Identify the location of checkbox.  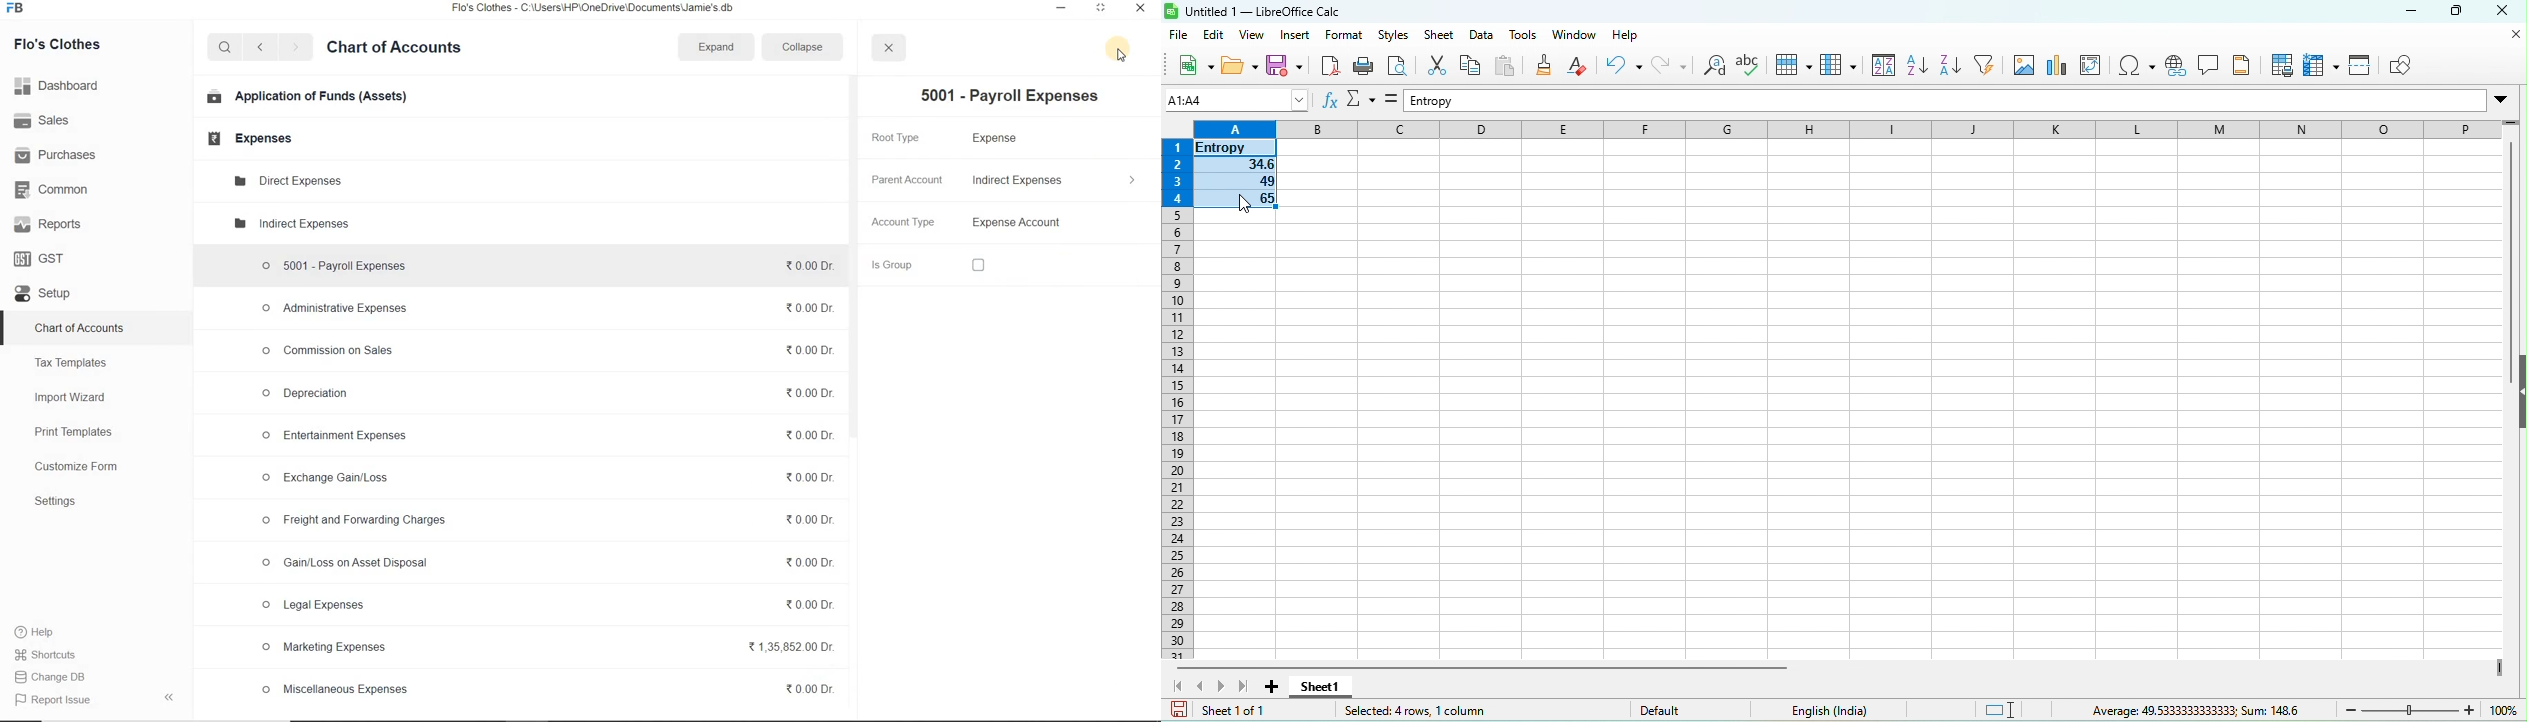
(979, 266).